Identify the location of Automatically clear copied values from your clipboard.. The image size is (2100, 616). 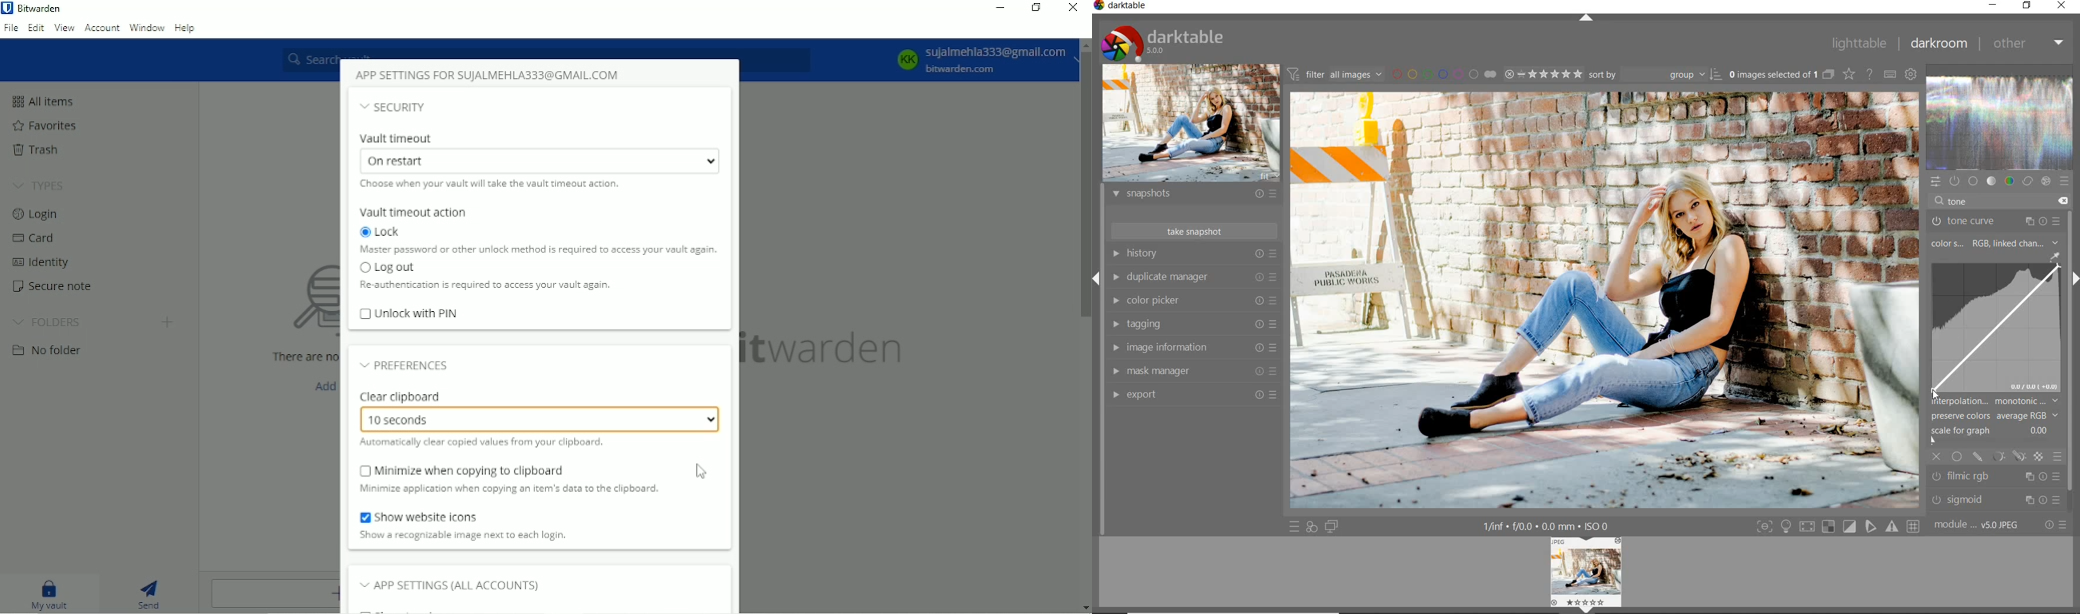
(481, 443).